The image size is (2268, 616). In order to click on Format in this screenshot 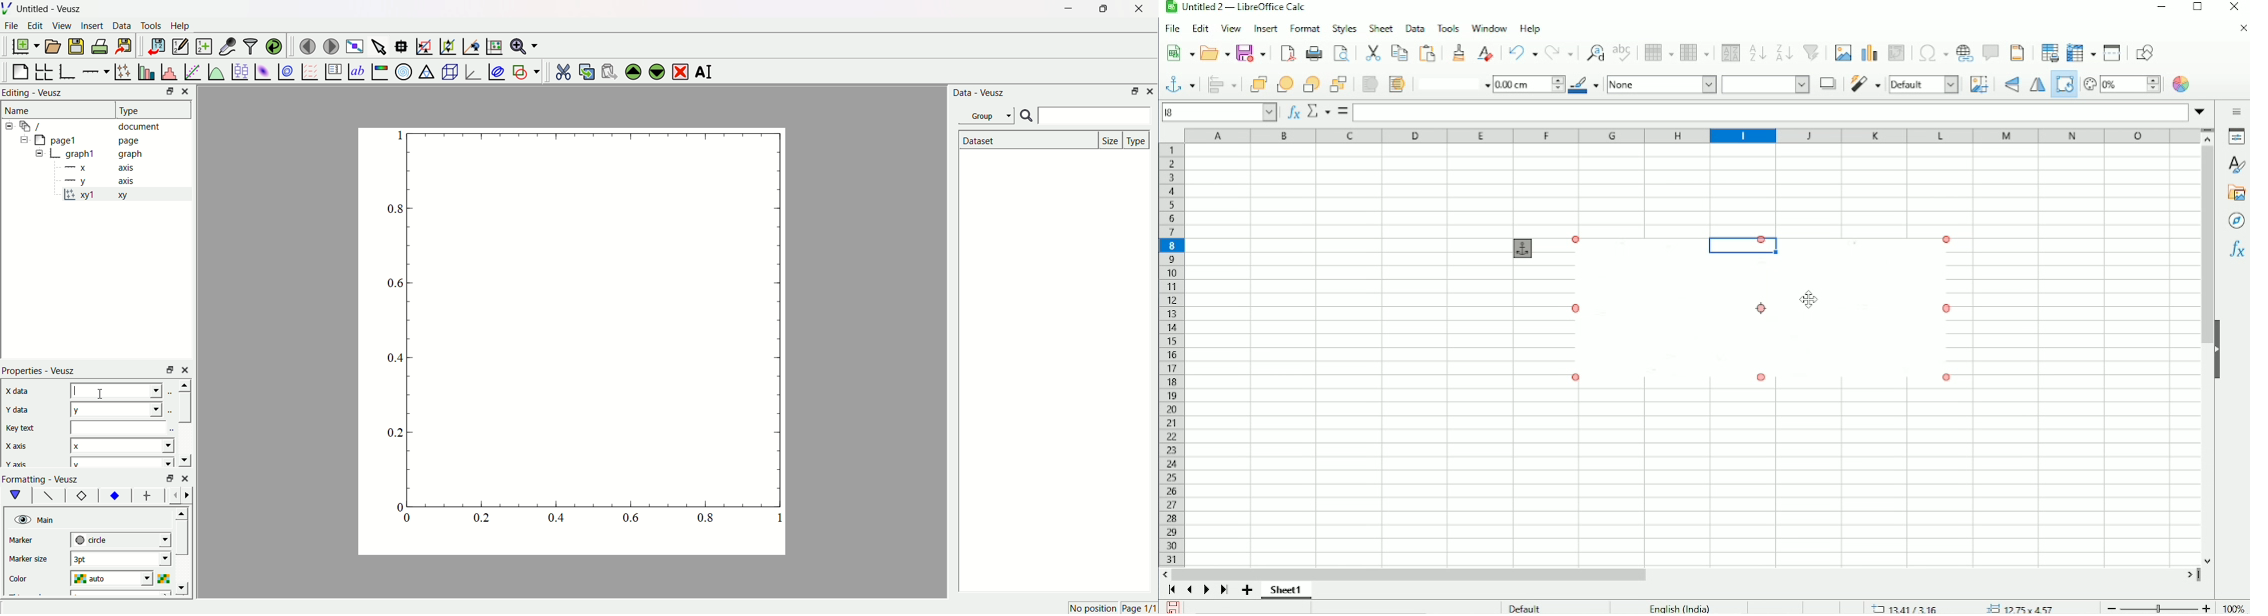, I will do `click(1304, 28)`.